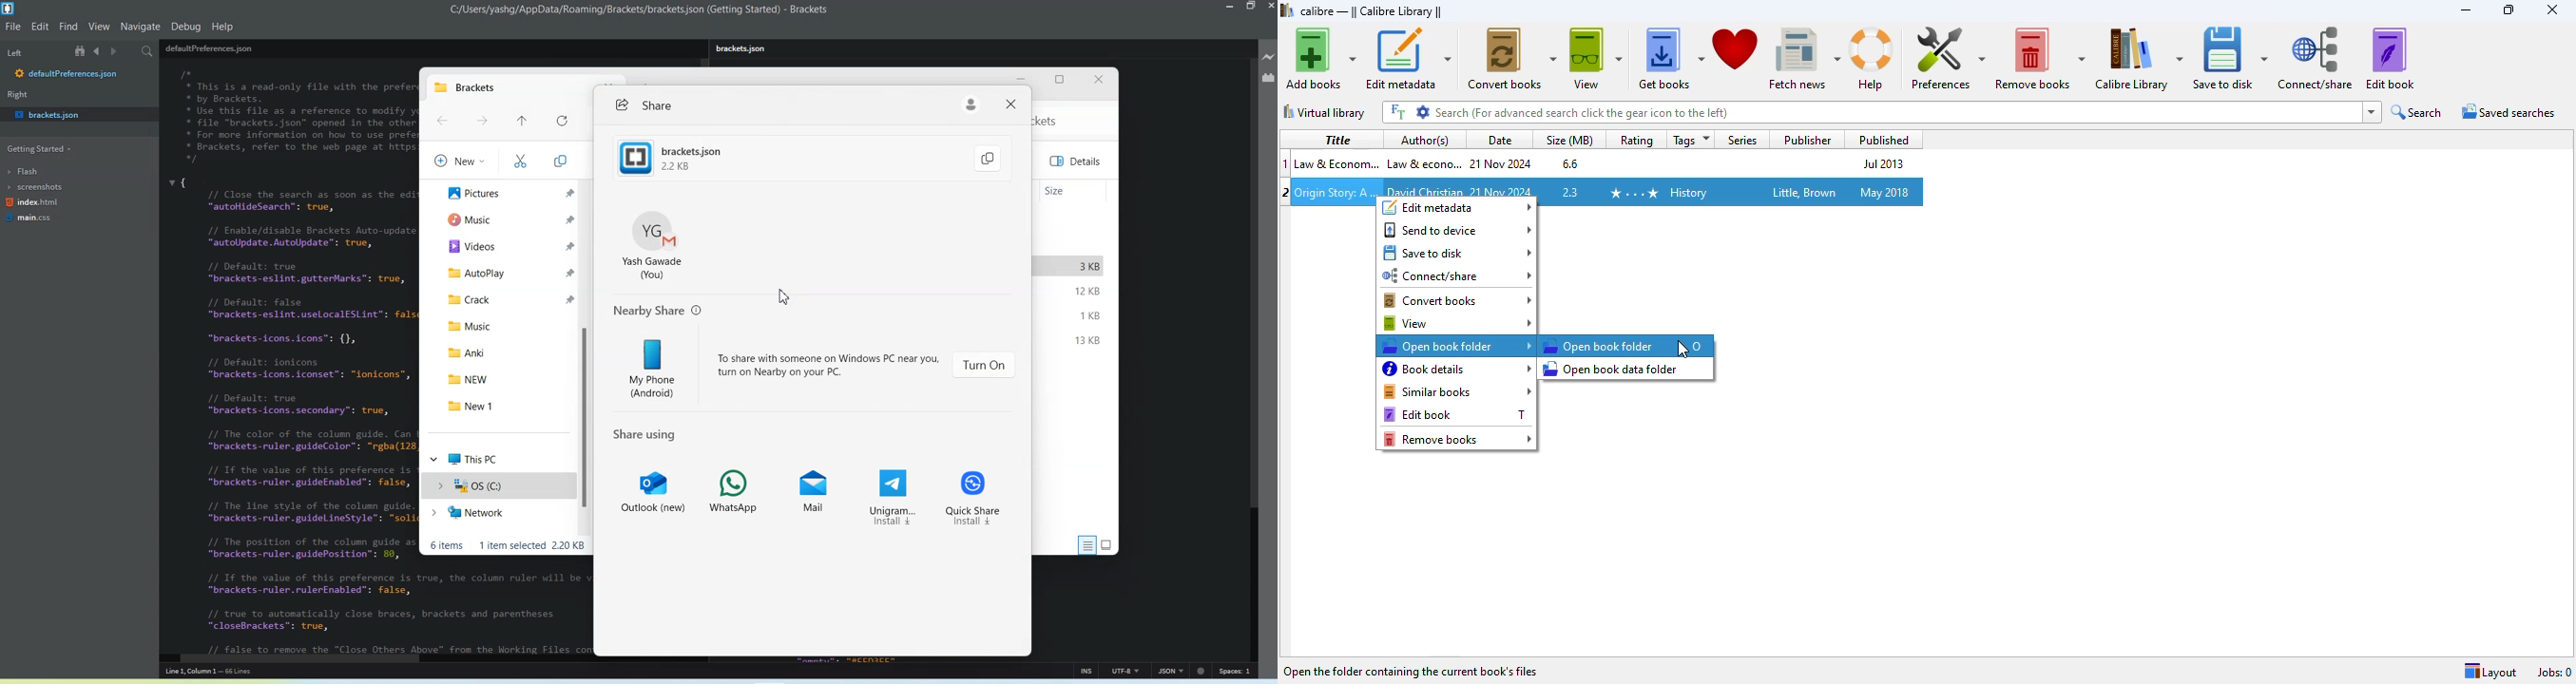 Image resolution: width=2576 pixels, height=700 pixels. I want to click on 13 KB, so click(1091, 341).